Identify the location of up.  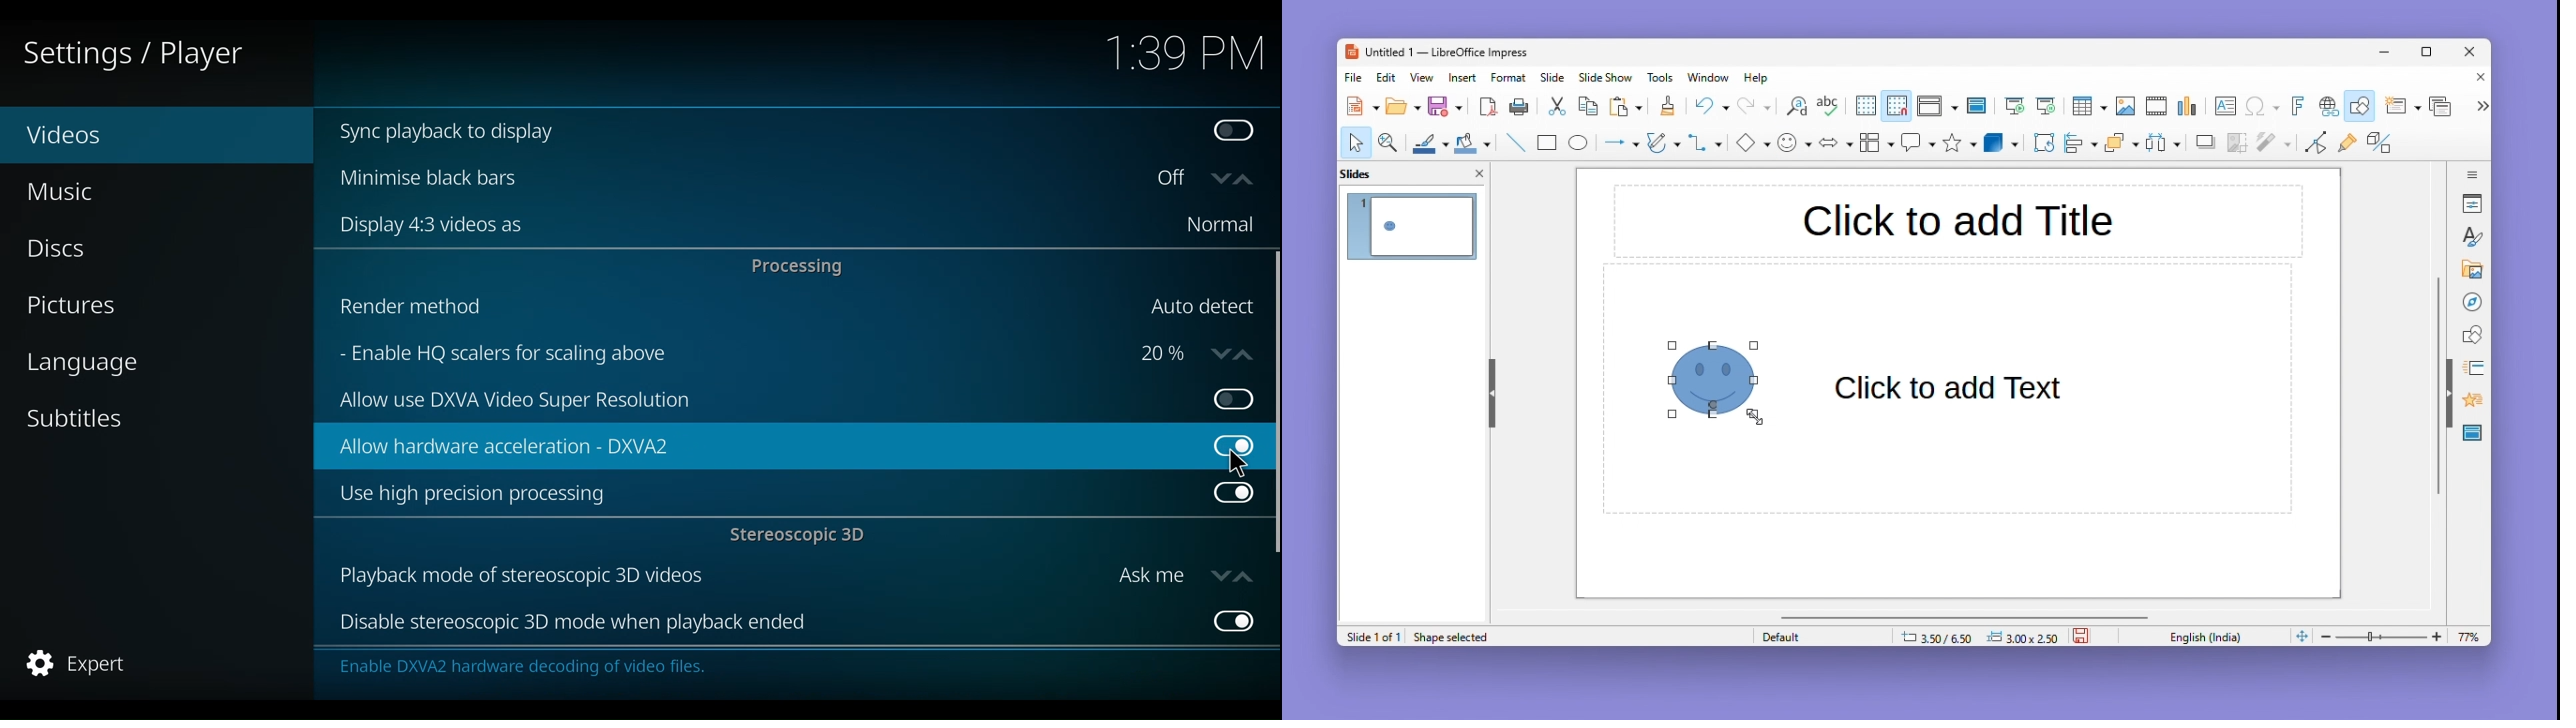
(1242, 575).